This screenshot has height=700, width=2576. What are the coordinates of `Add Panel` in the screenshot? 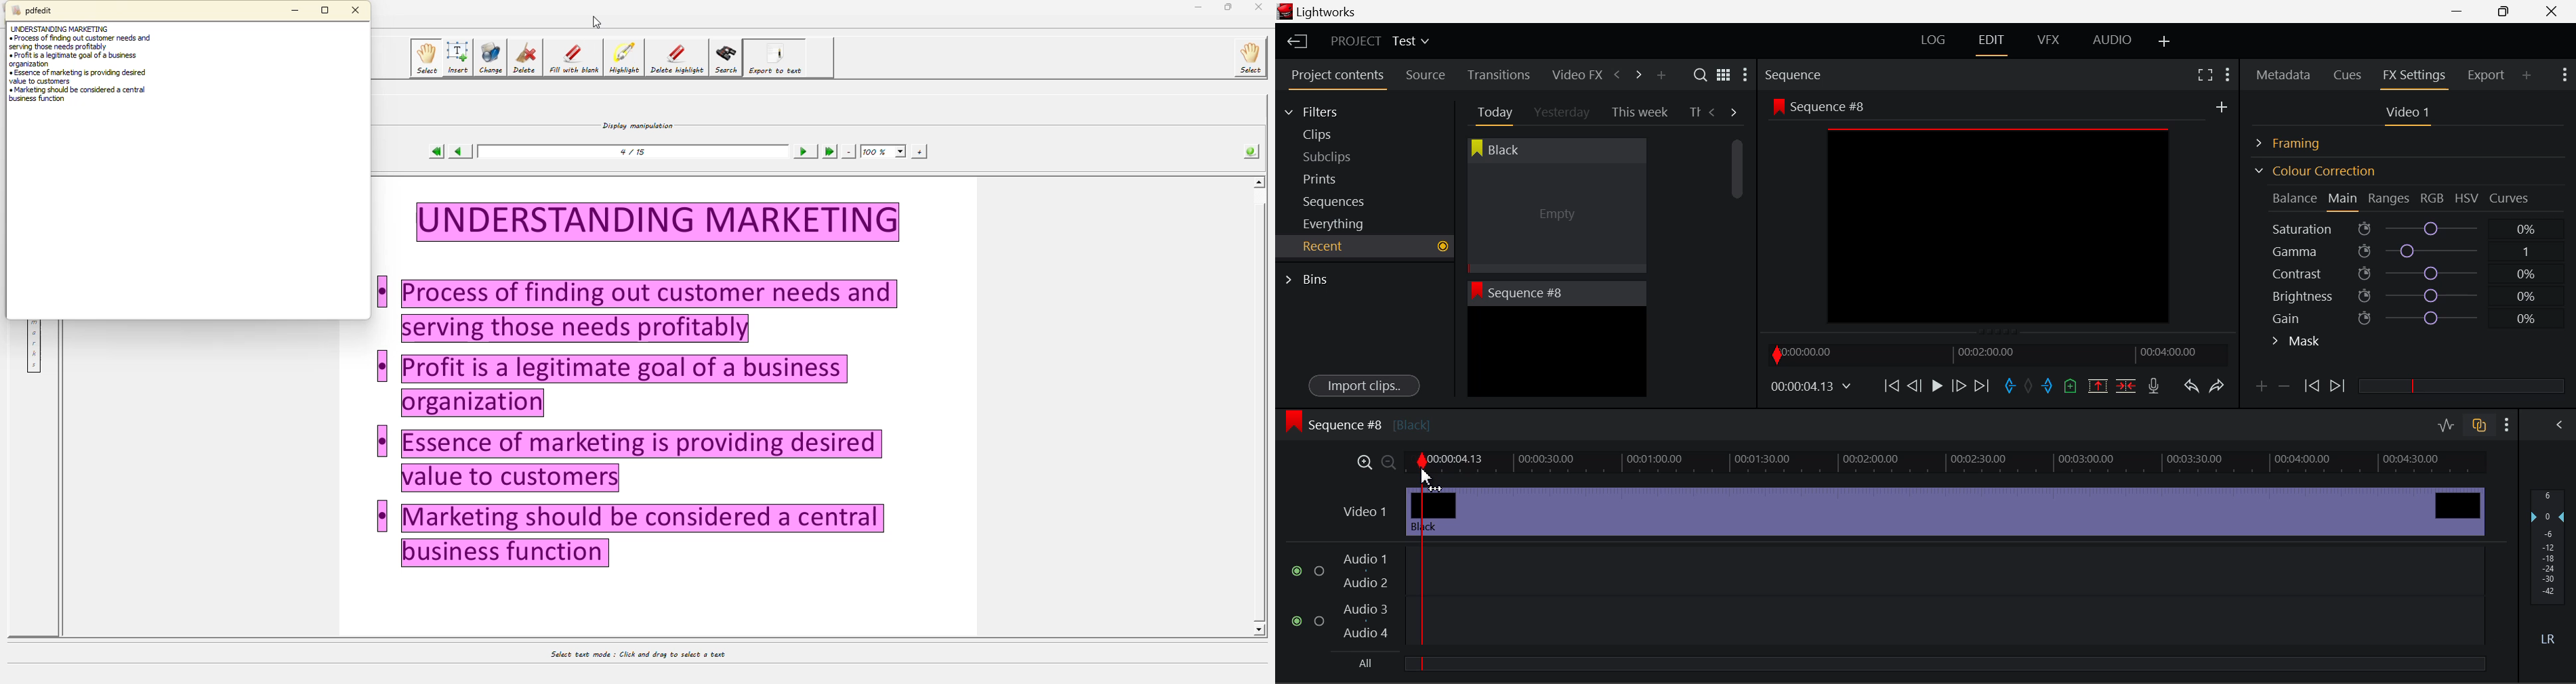 It's located at (2527, 74).